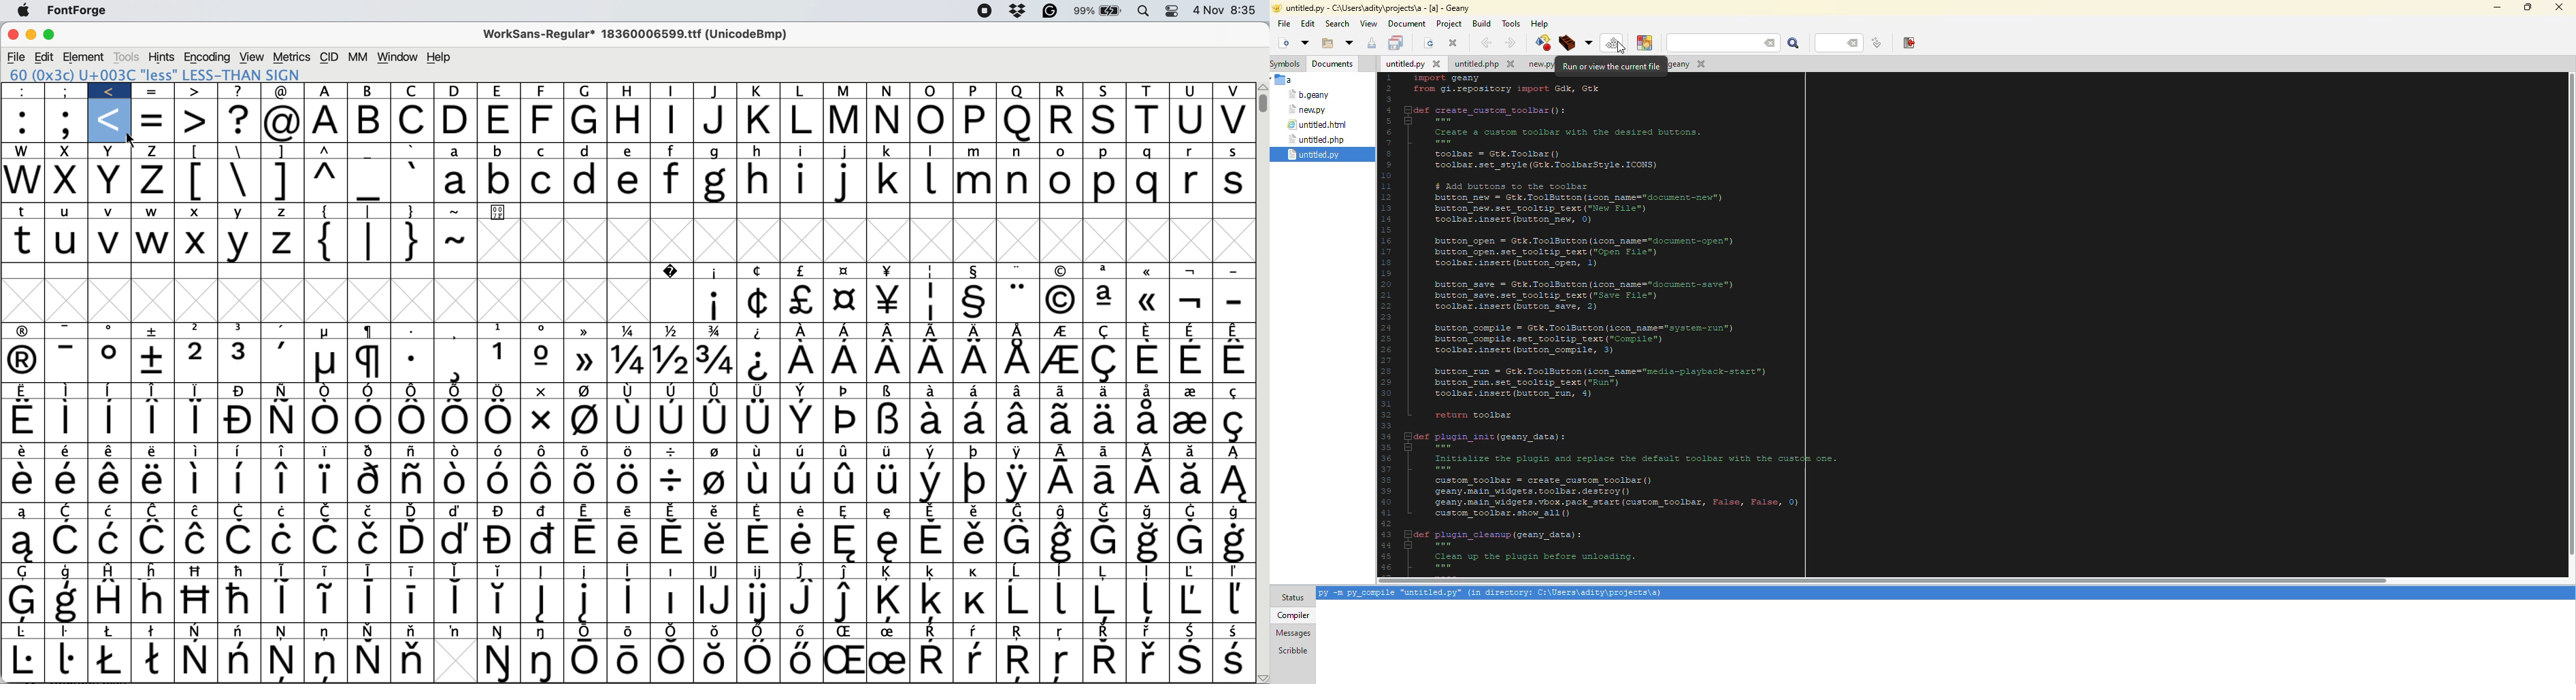  I want to click on Symbol, so click(805, 330).